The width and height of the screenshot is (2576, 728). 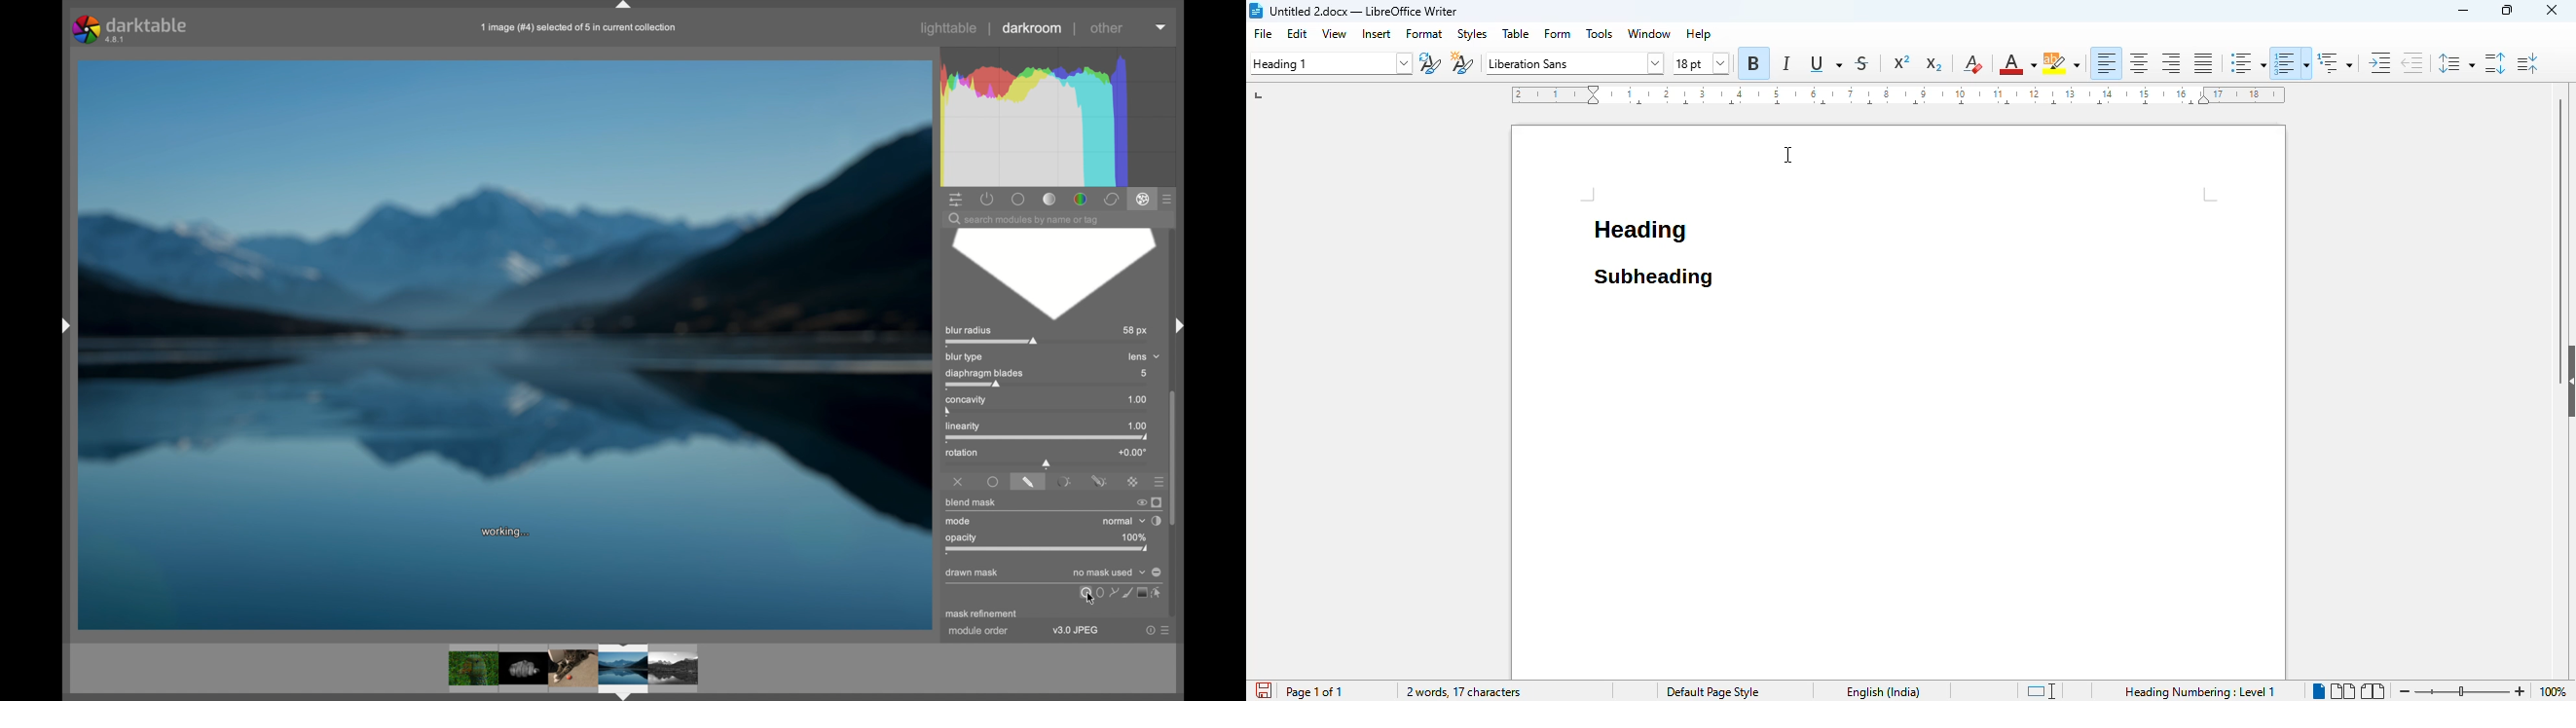 I want to click on logo, so click(x=1256, y=11).